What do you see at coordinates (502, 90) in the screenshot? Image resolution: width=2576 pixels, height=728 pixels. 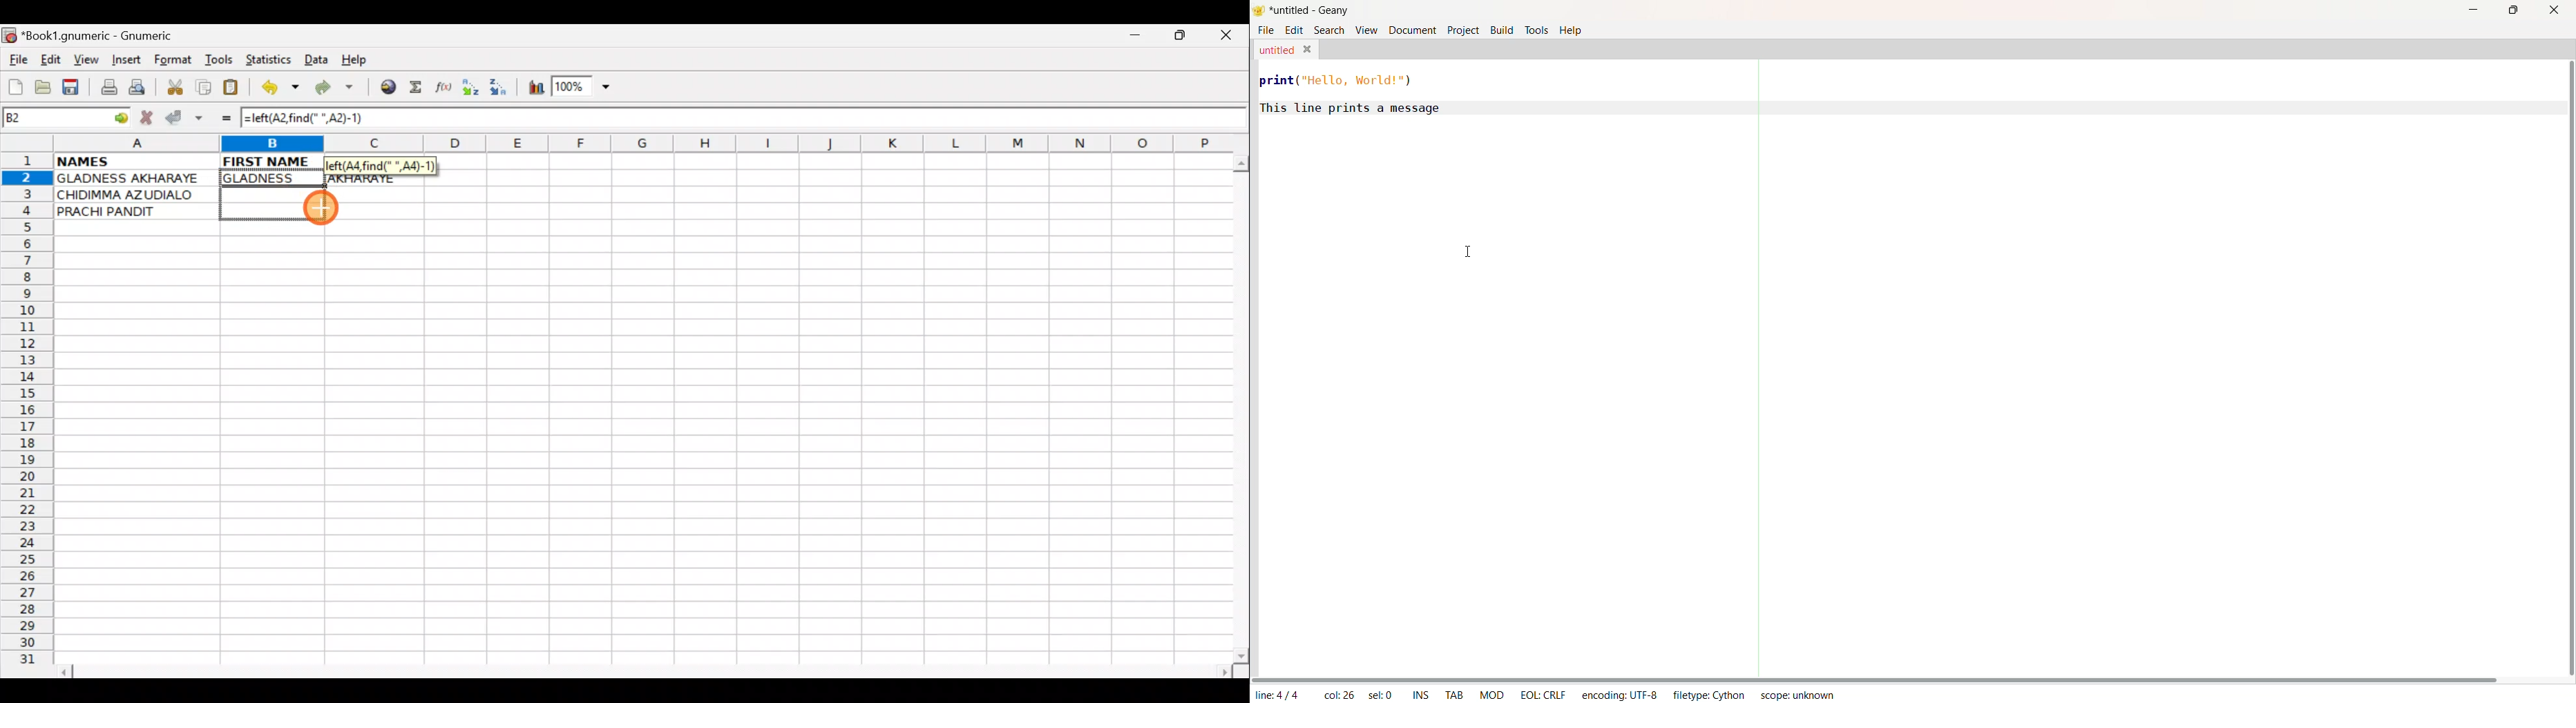 I see `Sort Descending order` at bounding box center [502, 90].